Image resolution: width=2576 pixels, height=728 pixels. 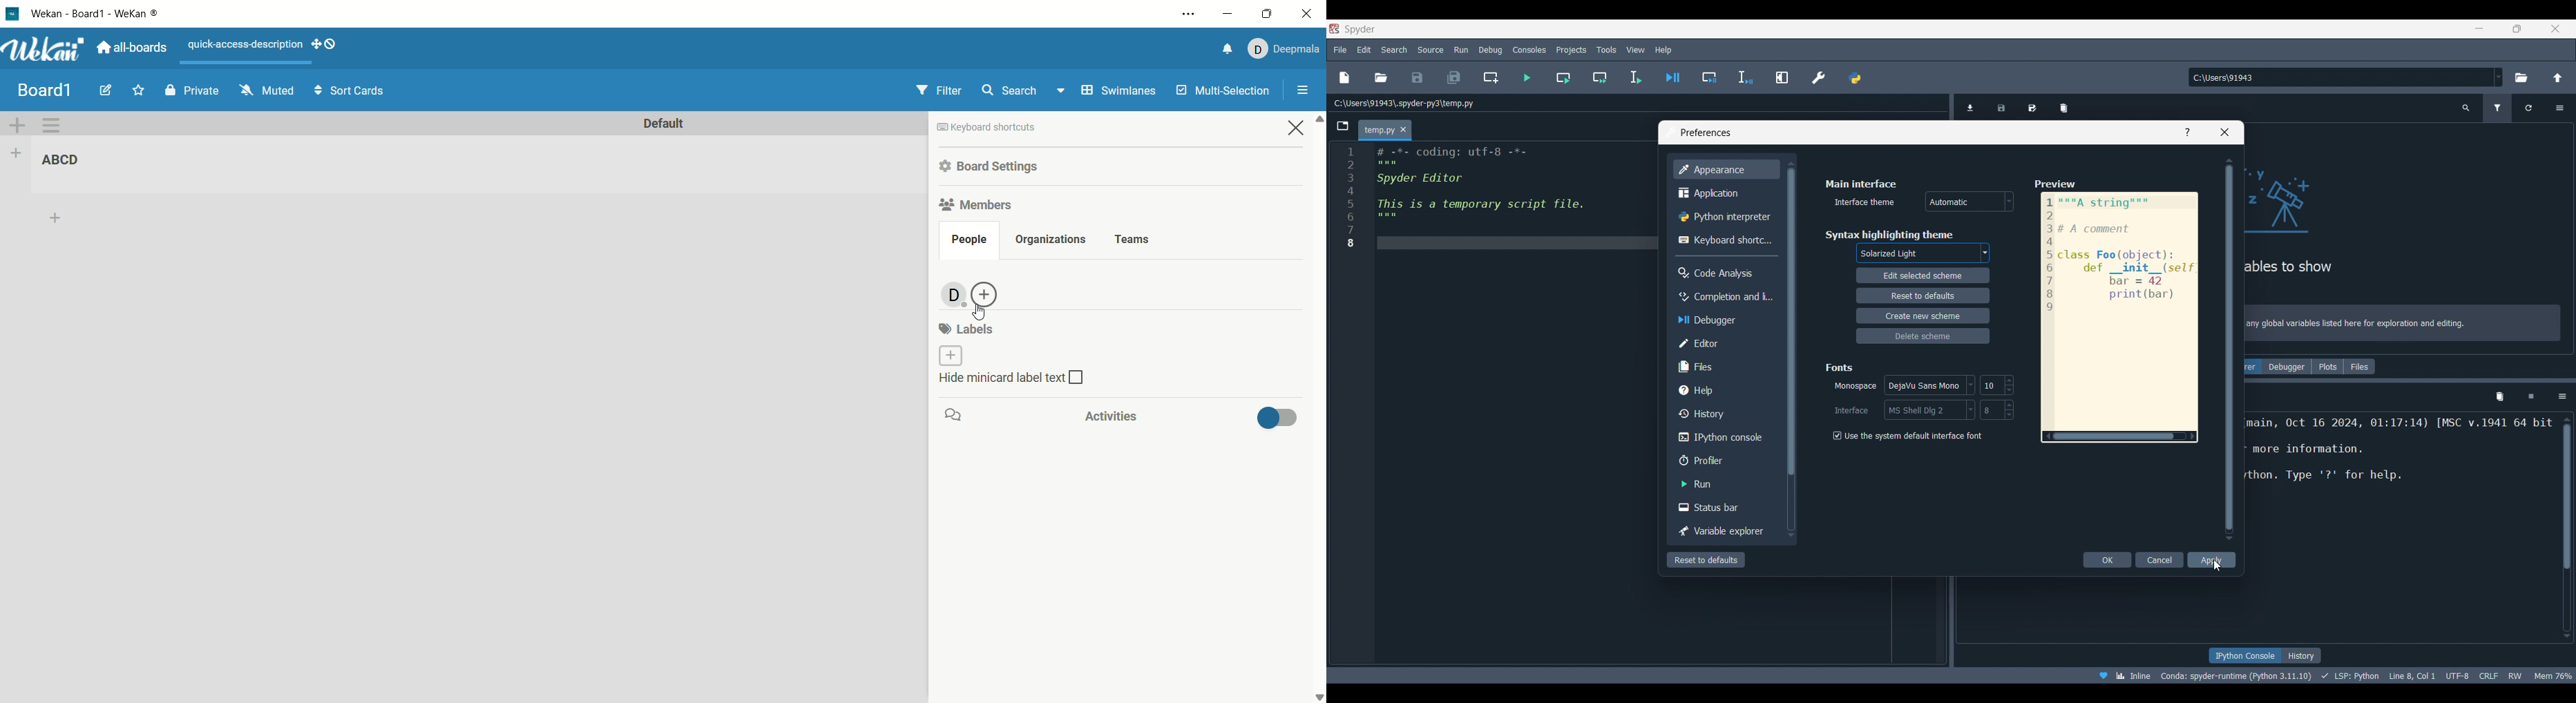 What do you see at coordinates (333, 43) in the screenshot?
I see `show-desktop-drag-handles` at bounding box center [333, 43].